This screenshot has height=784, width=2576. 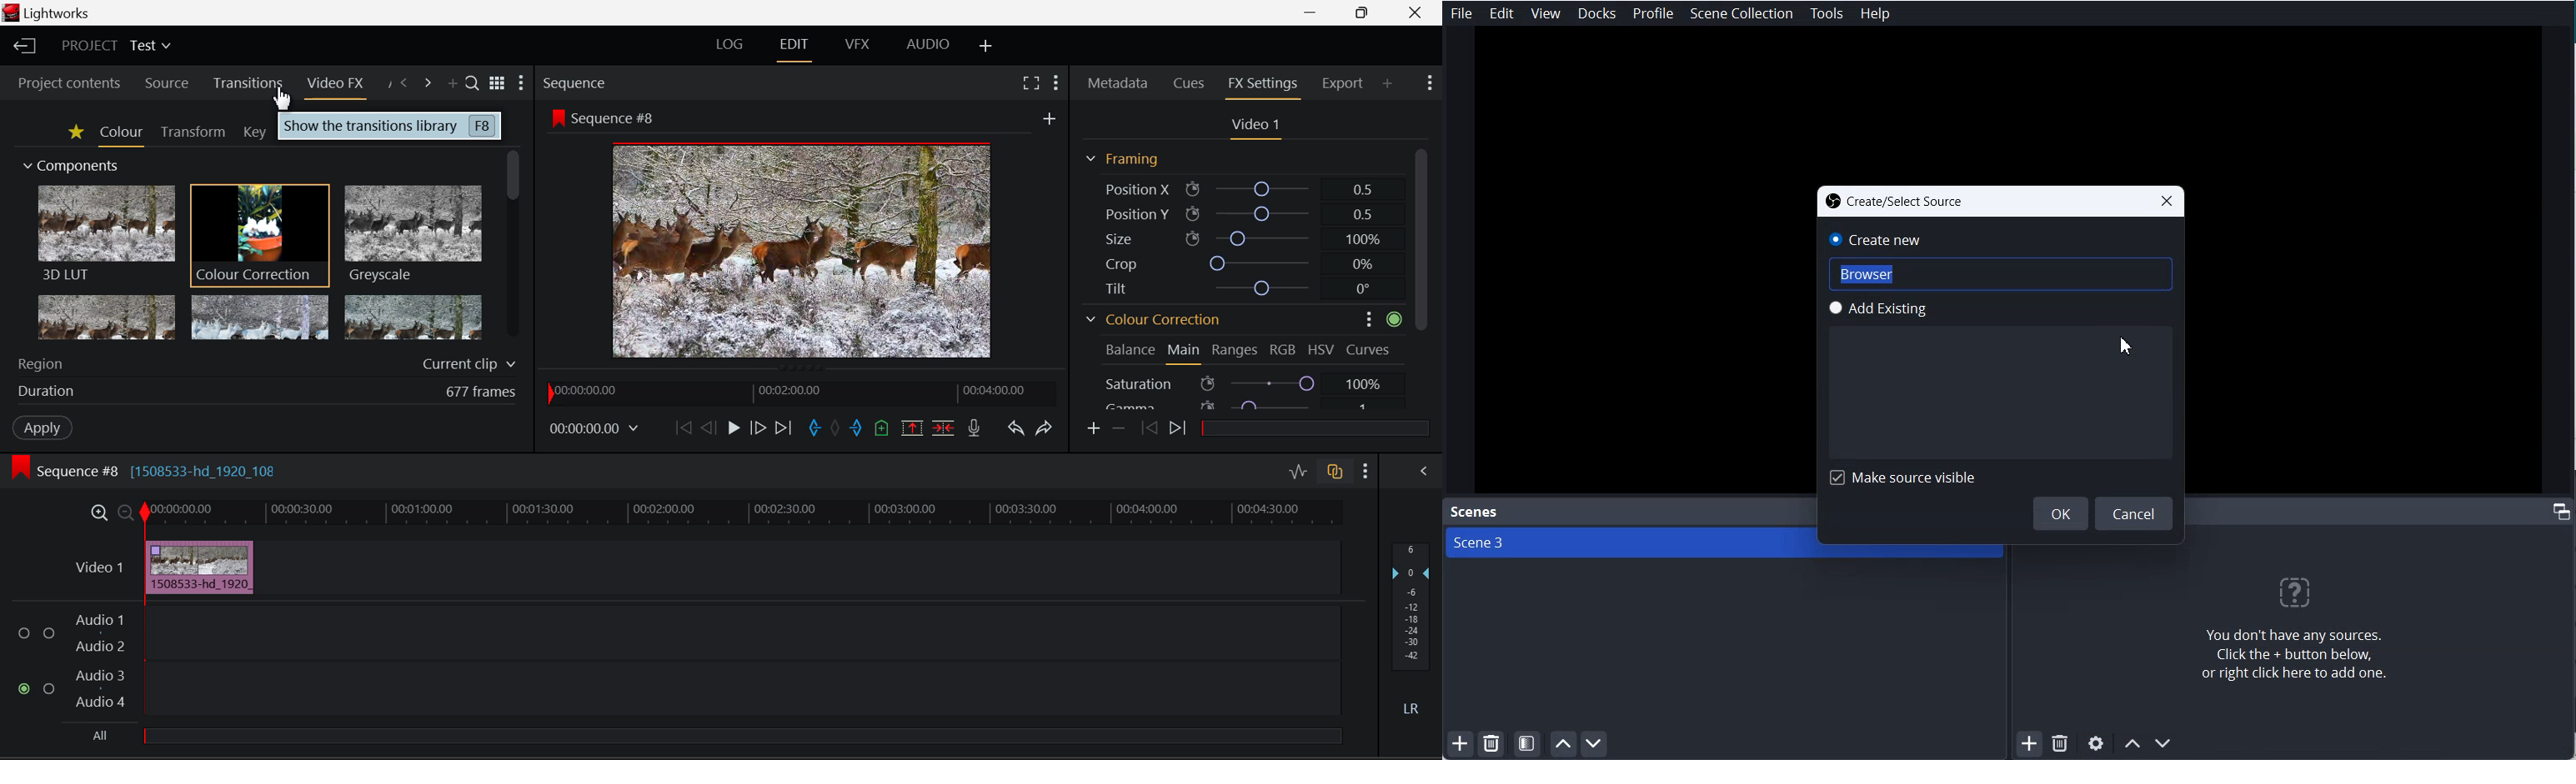 What do you see at coordinates (1502, 13) in the screenshot?
I see `Edit` at bounding box center [1502, 13].